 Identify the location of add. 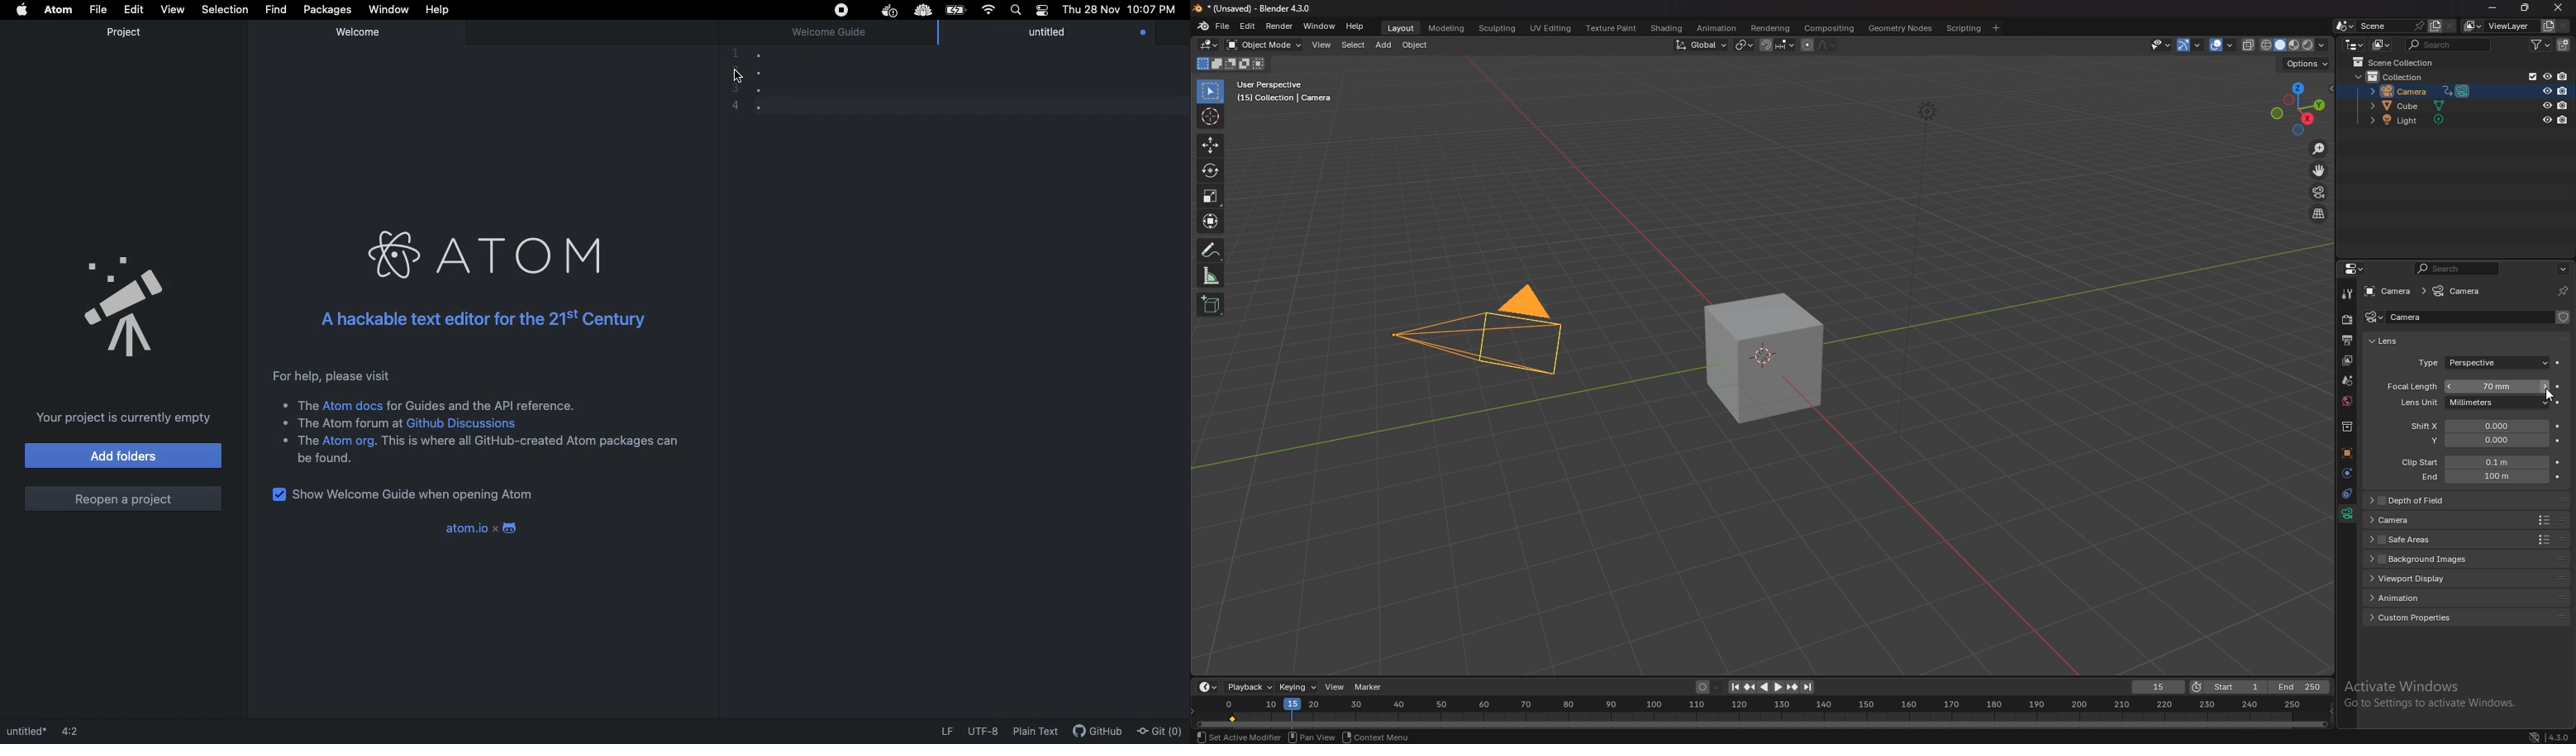
(1384, 46).